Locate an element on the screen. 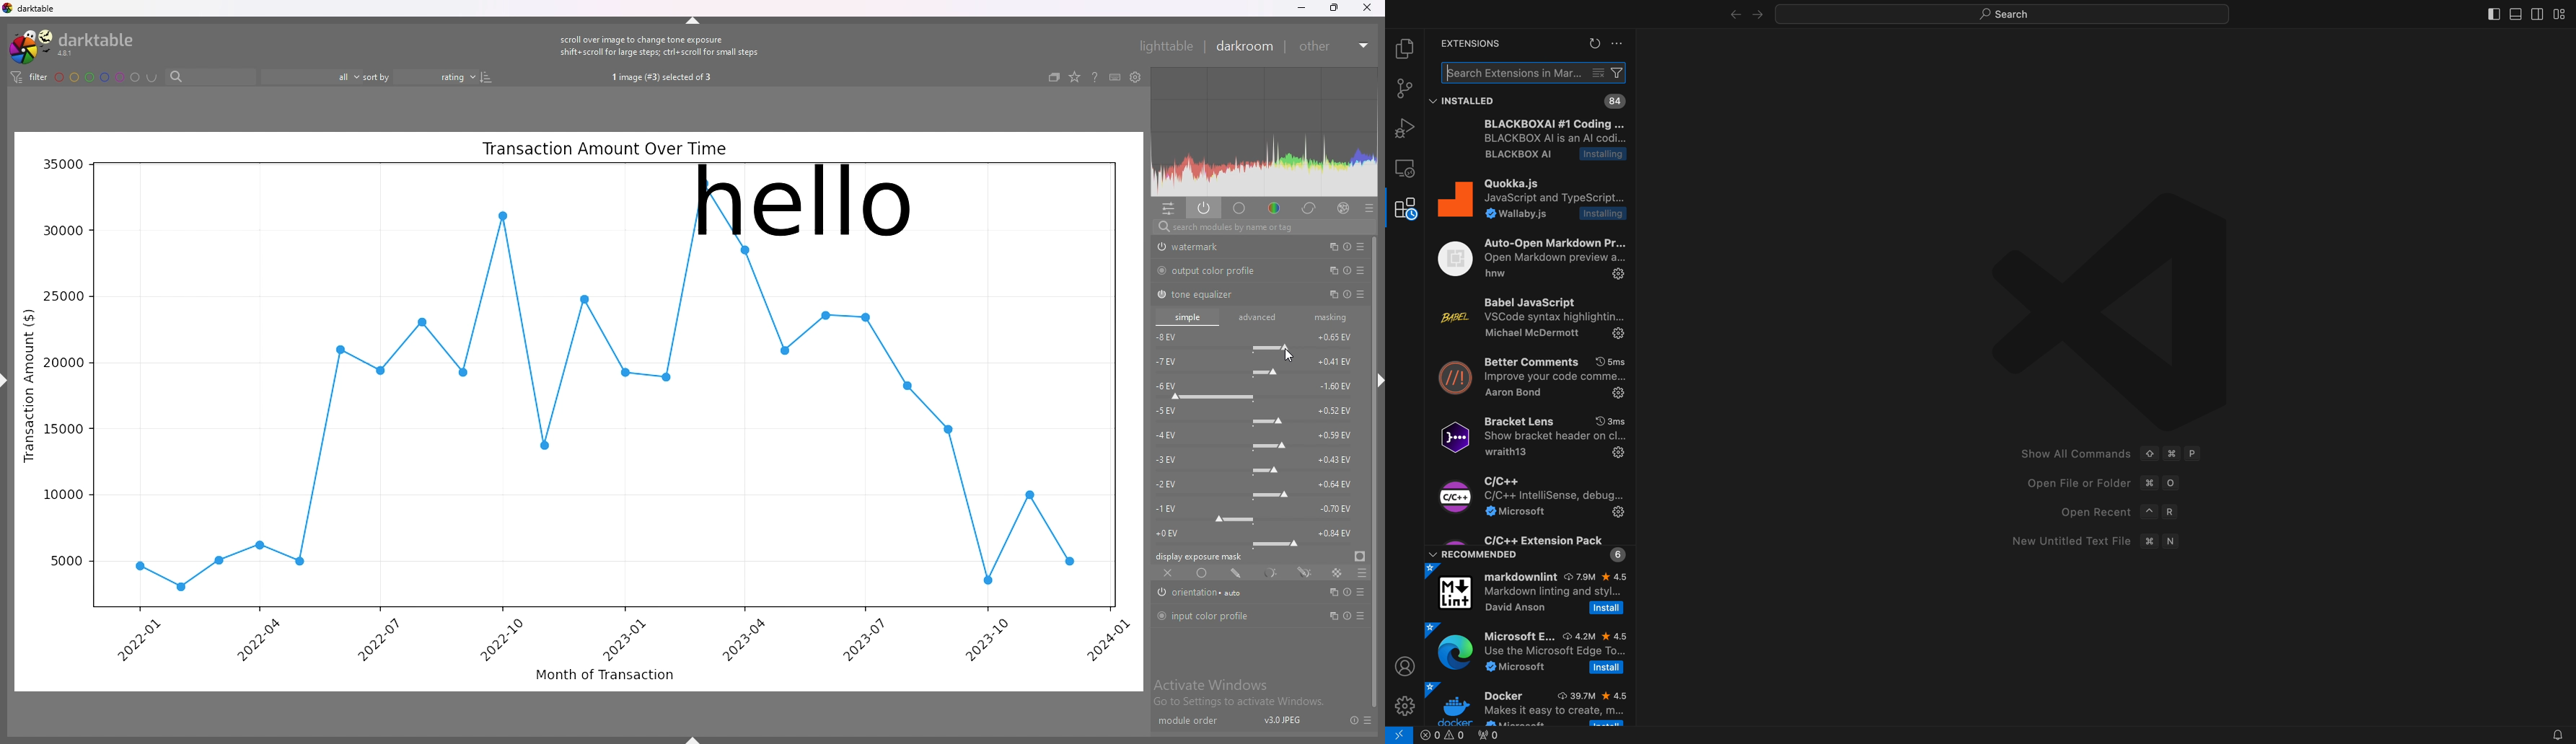  v3.0JPEJ is located at coordinates (1280, 720).